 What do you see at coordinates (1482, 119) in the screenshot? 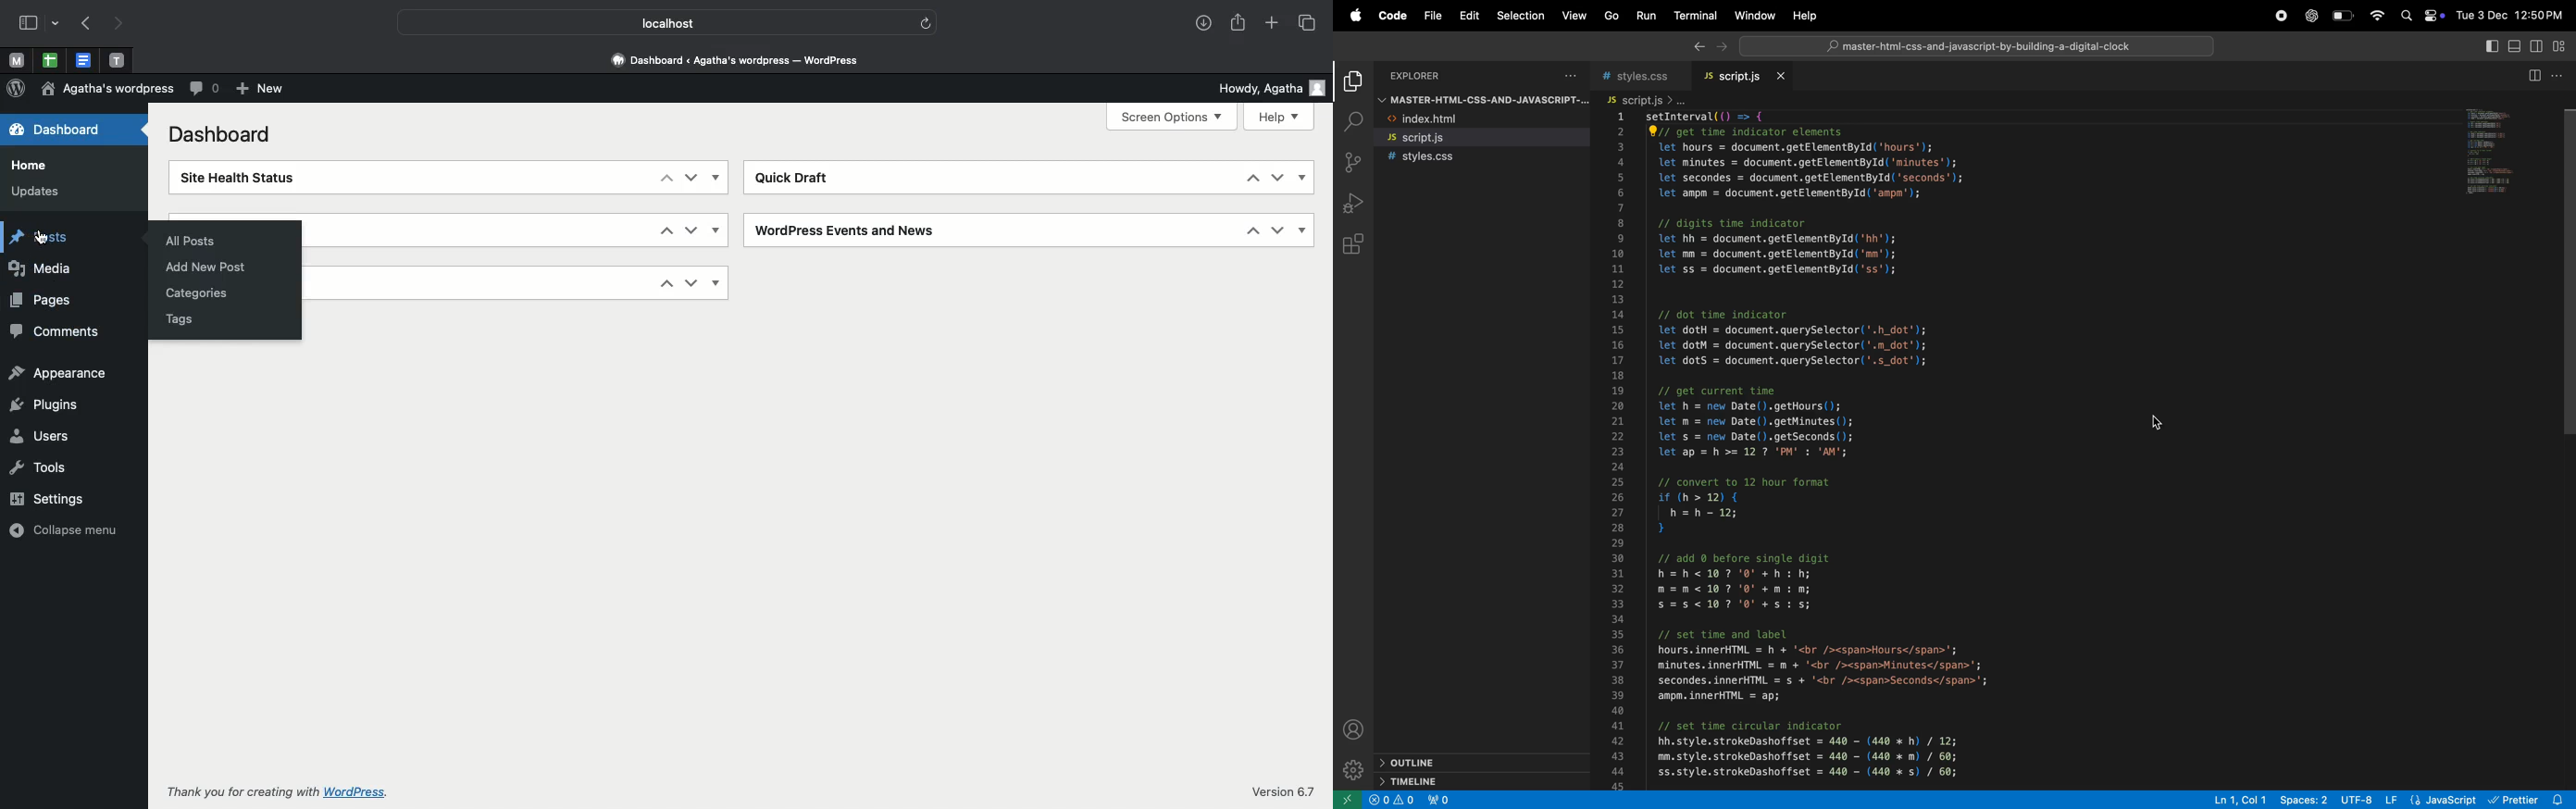
I see `index.html` at bounding box center [1482, 119].